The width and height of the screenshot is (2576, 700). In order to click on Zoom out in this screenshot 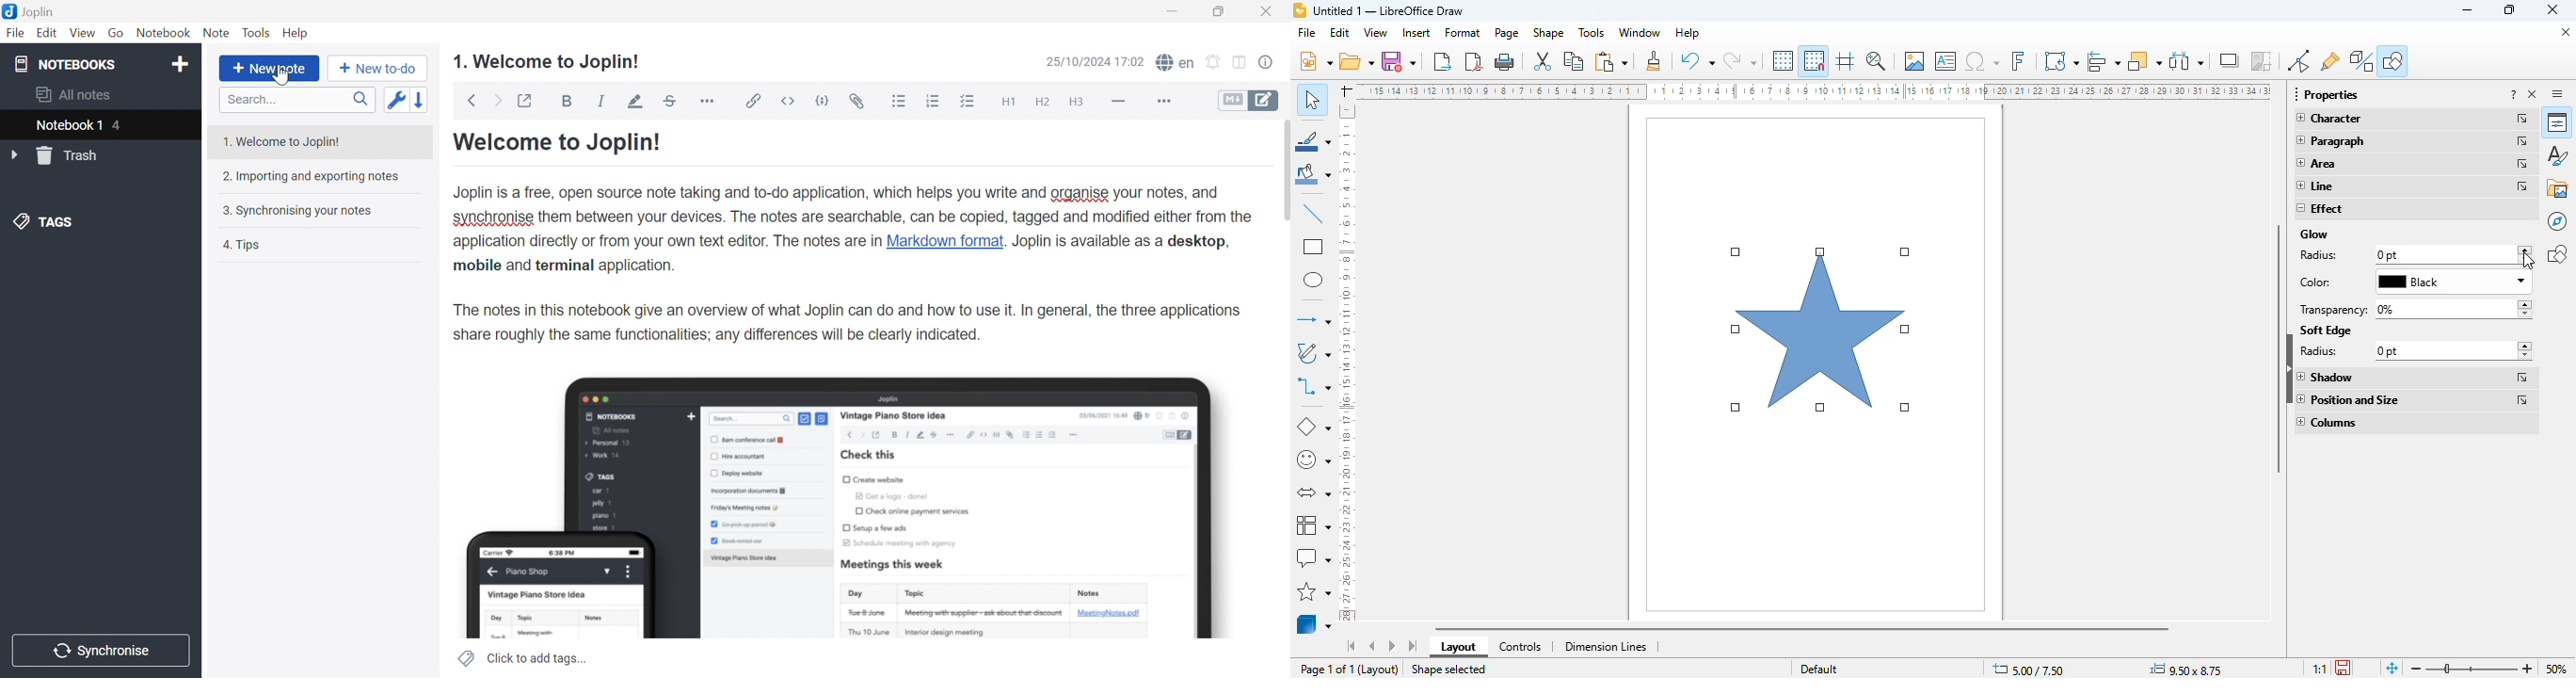, I will do `click(2417, 669)`.